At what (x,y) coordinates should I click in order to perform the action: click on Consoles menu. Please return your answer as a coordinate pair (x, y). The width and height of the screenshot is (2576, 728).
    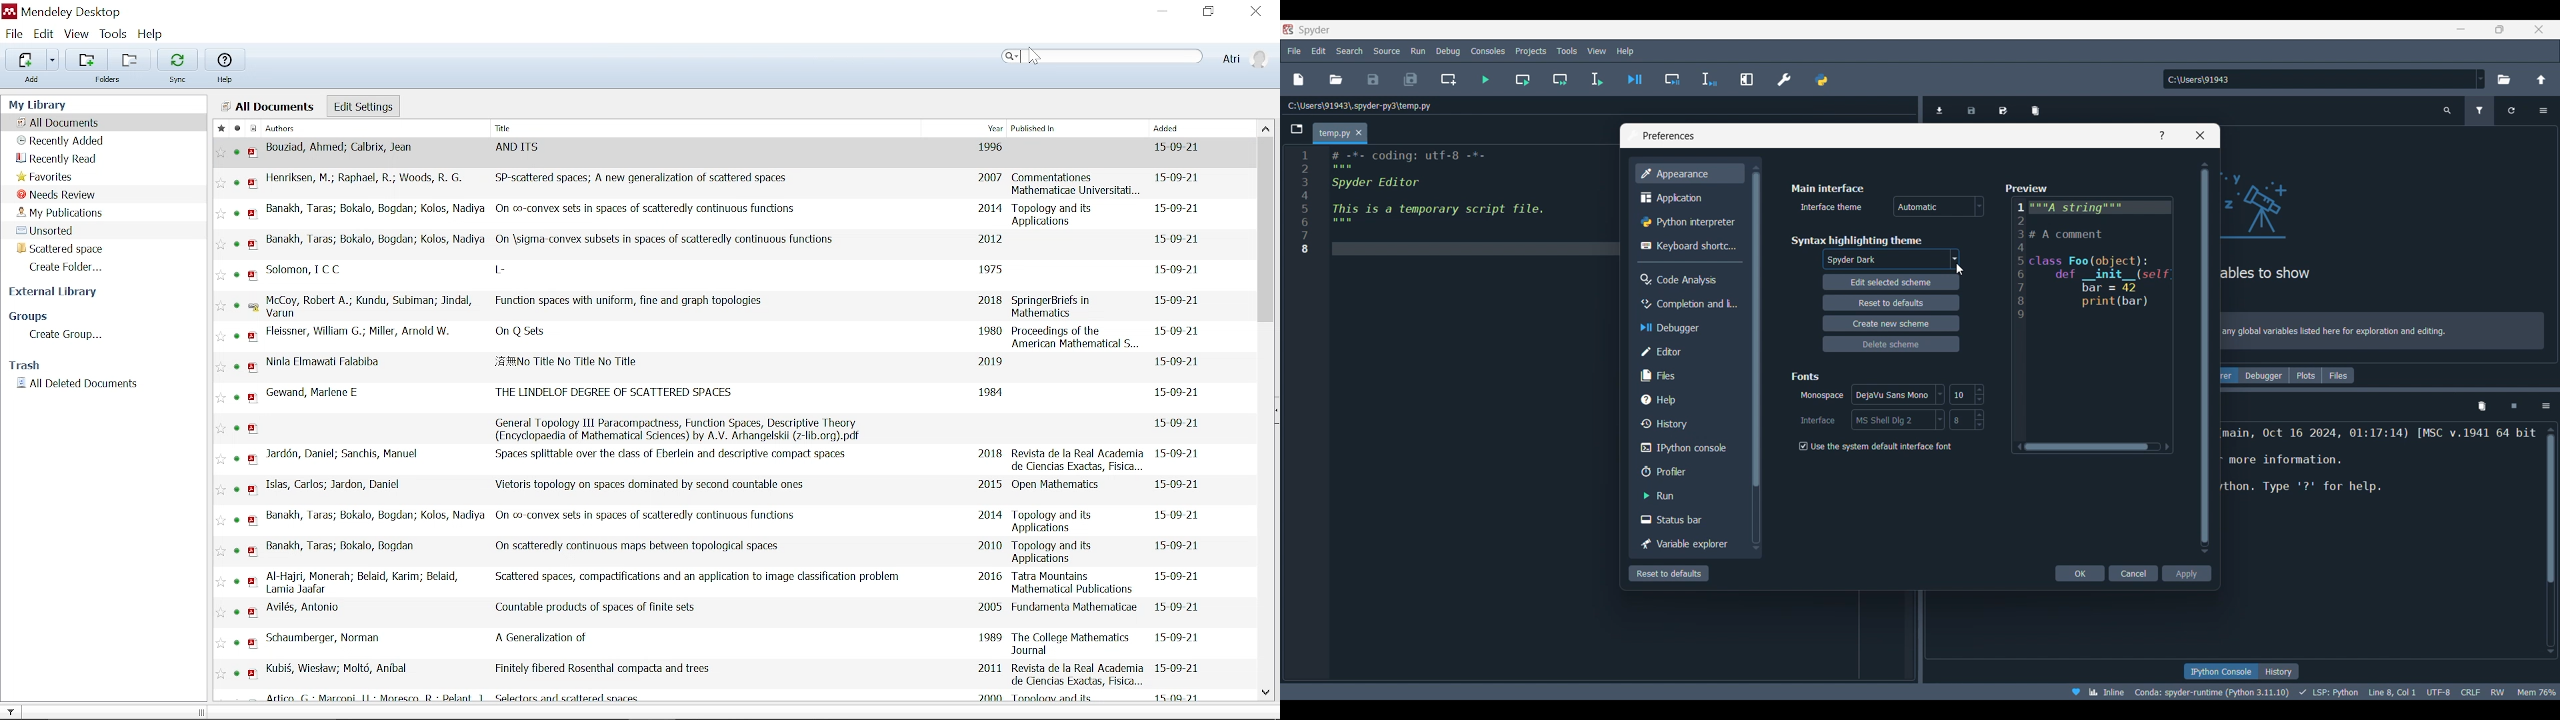
    Looking at the image, I should click on (1487, 51).